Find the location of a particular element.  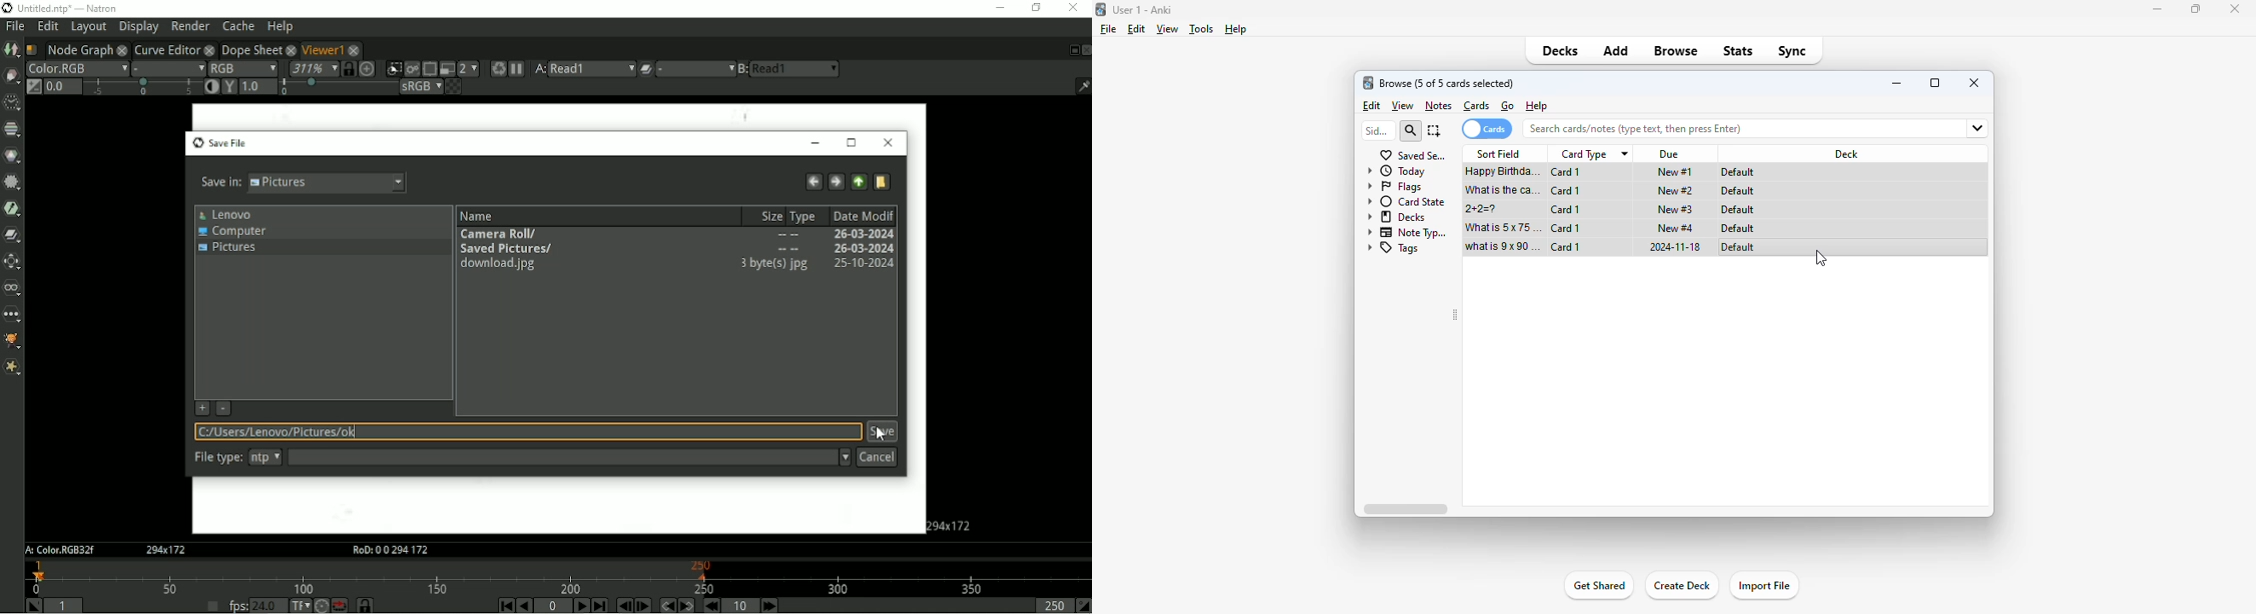

notes is located at coordinates (1438, 107).